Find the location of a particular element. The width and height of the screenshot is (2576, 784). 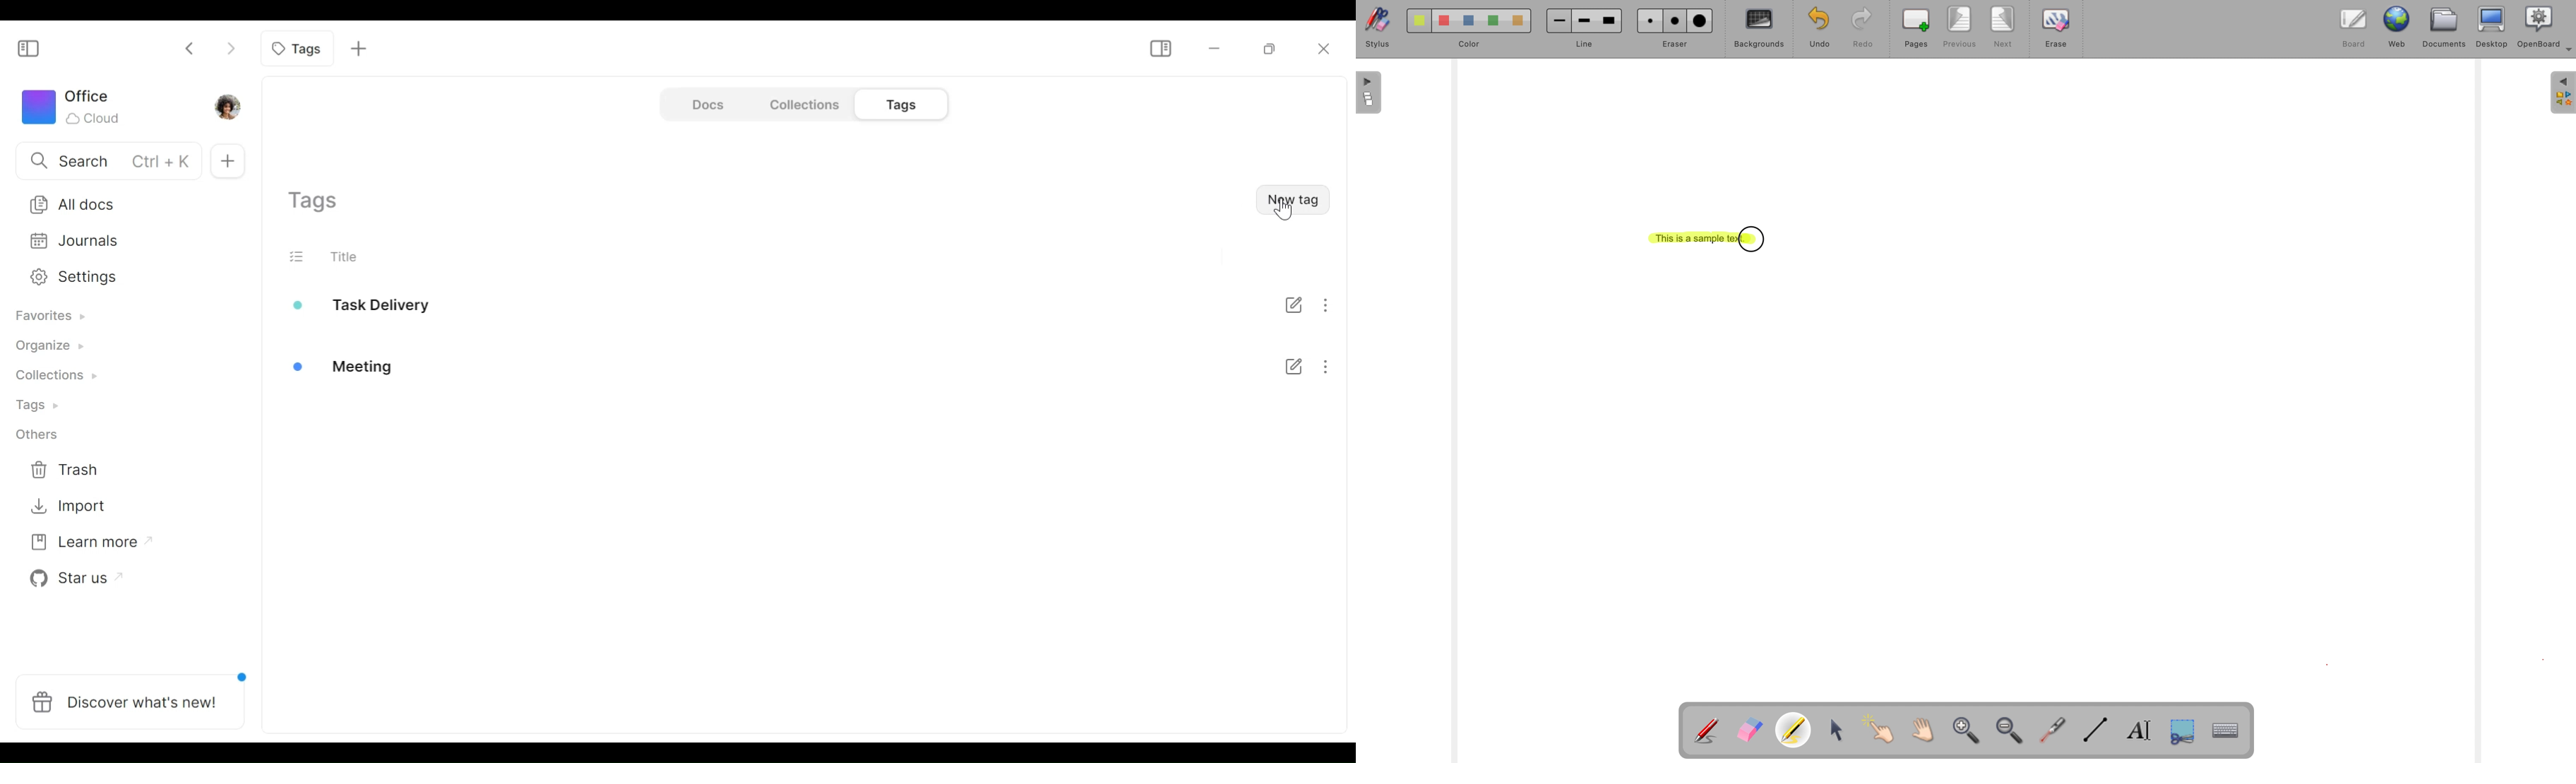

cursor is located at coordinates (1284, 215).